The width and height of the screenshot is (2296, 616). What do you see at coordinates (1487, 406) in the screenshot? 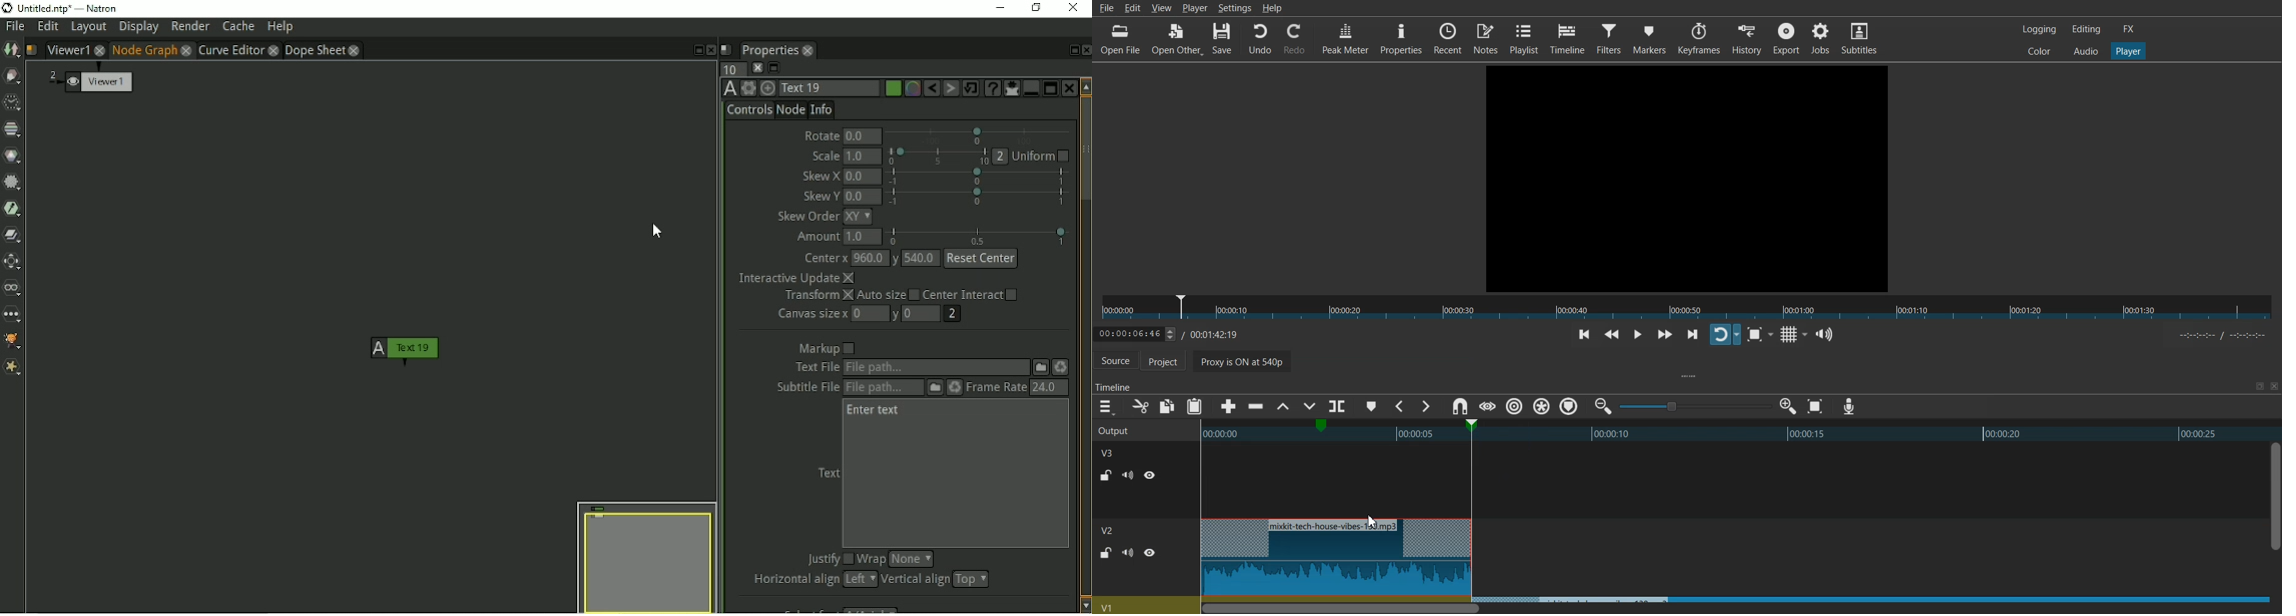
I see `Scrub while dragging` at bounding box center [1487, 406].